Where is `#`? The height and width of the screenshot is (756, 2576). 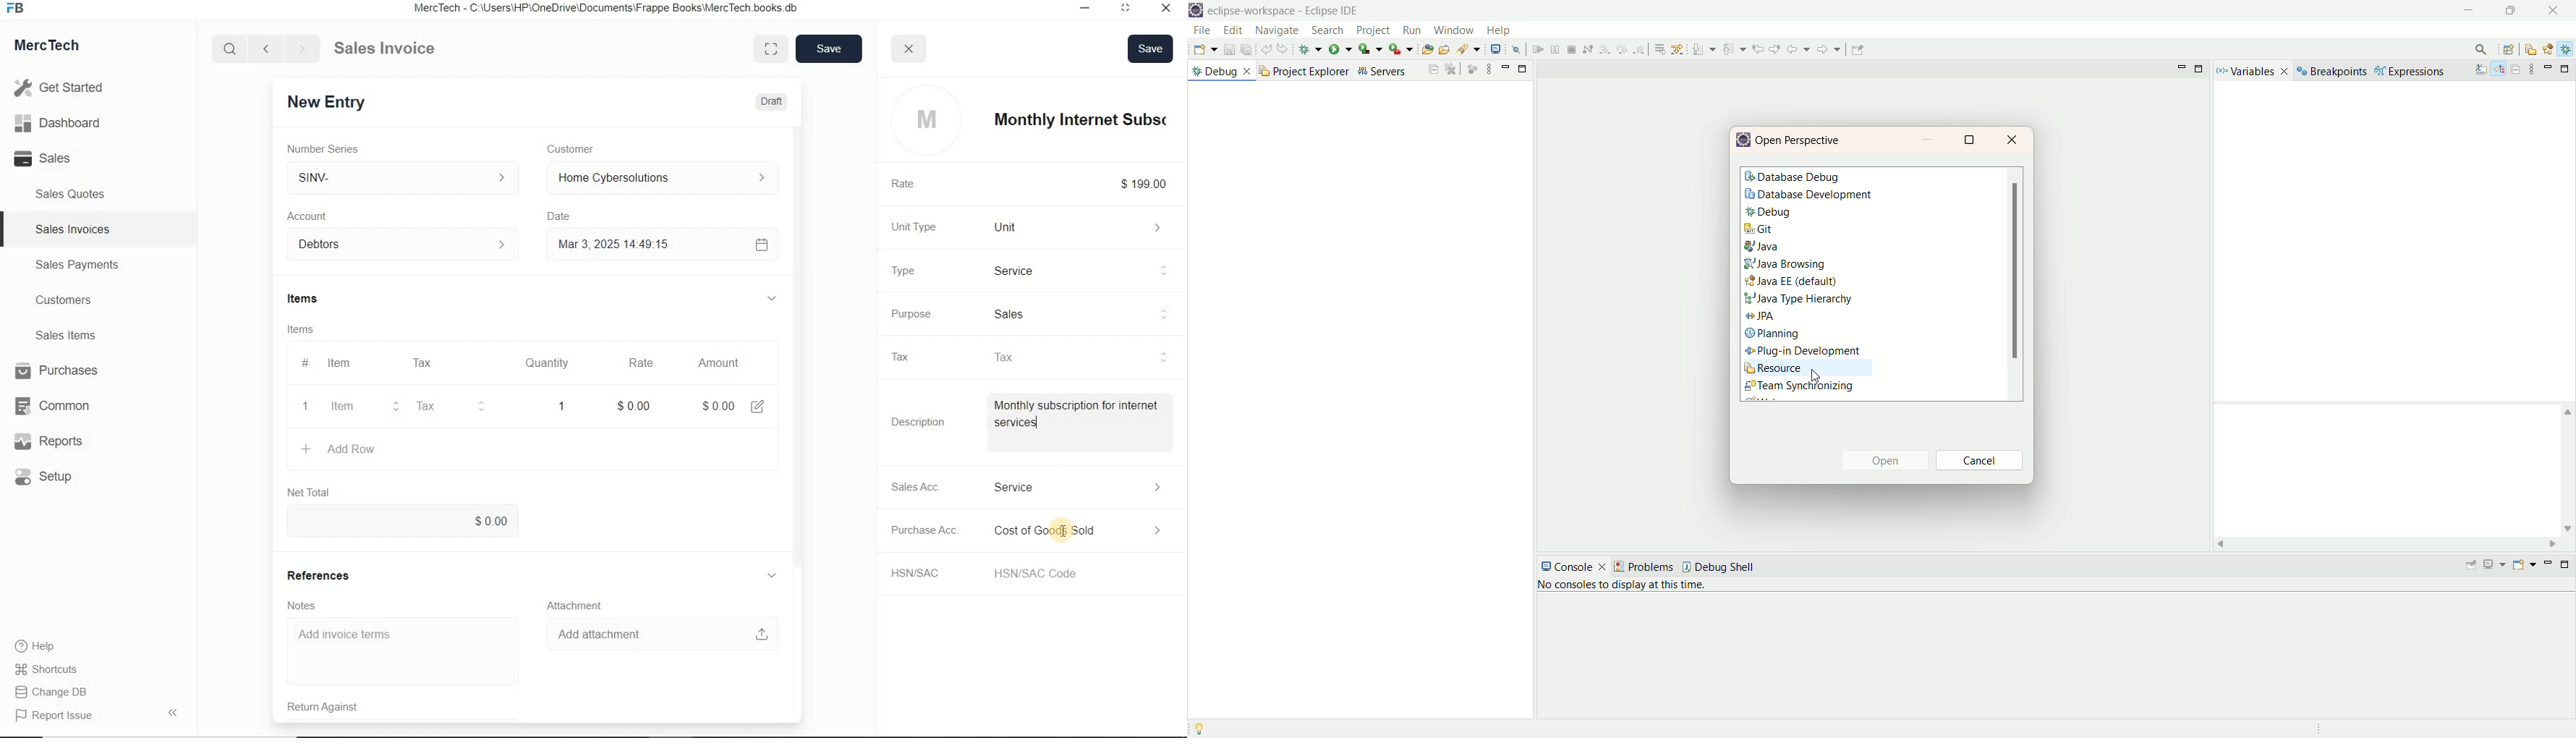 # is located at coordinates (459, 363).